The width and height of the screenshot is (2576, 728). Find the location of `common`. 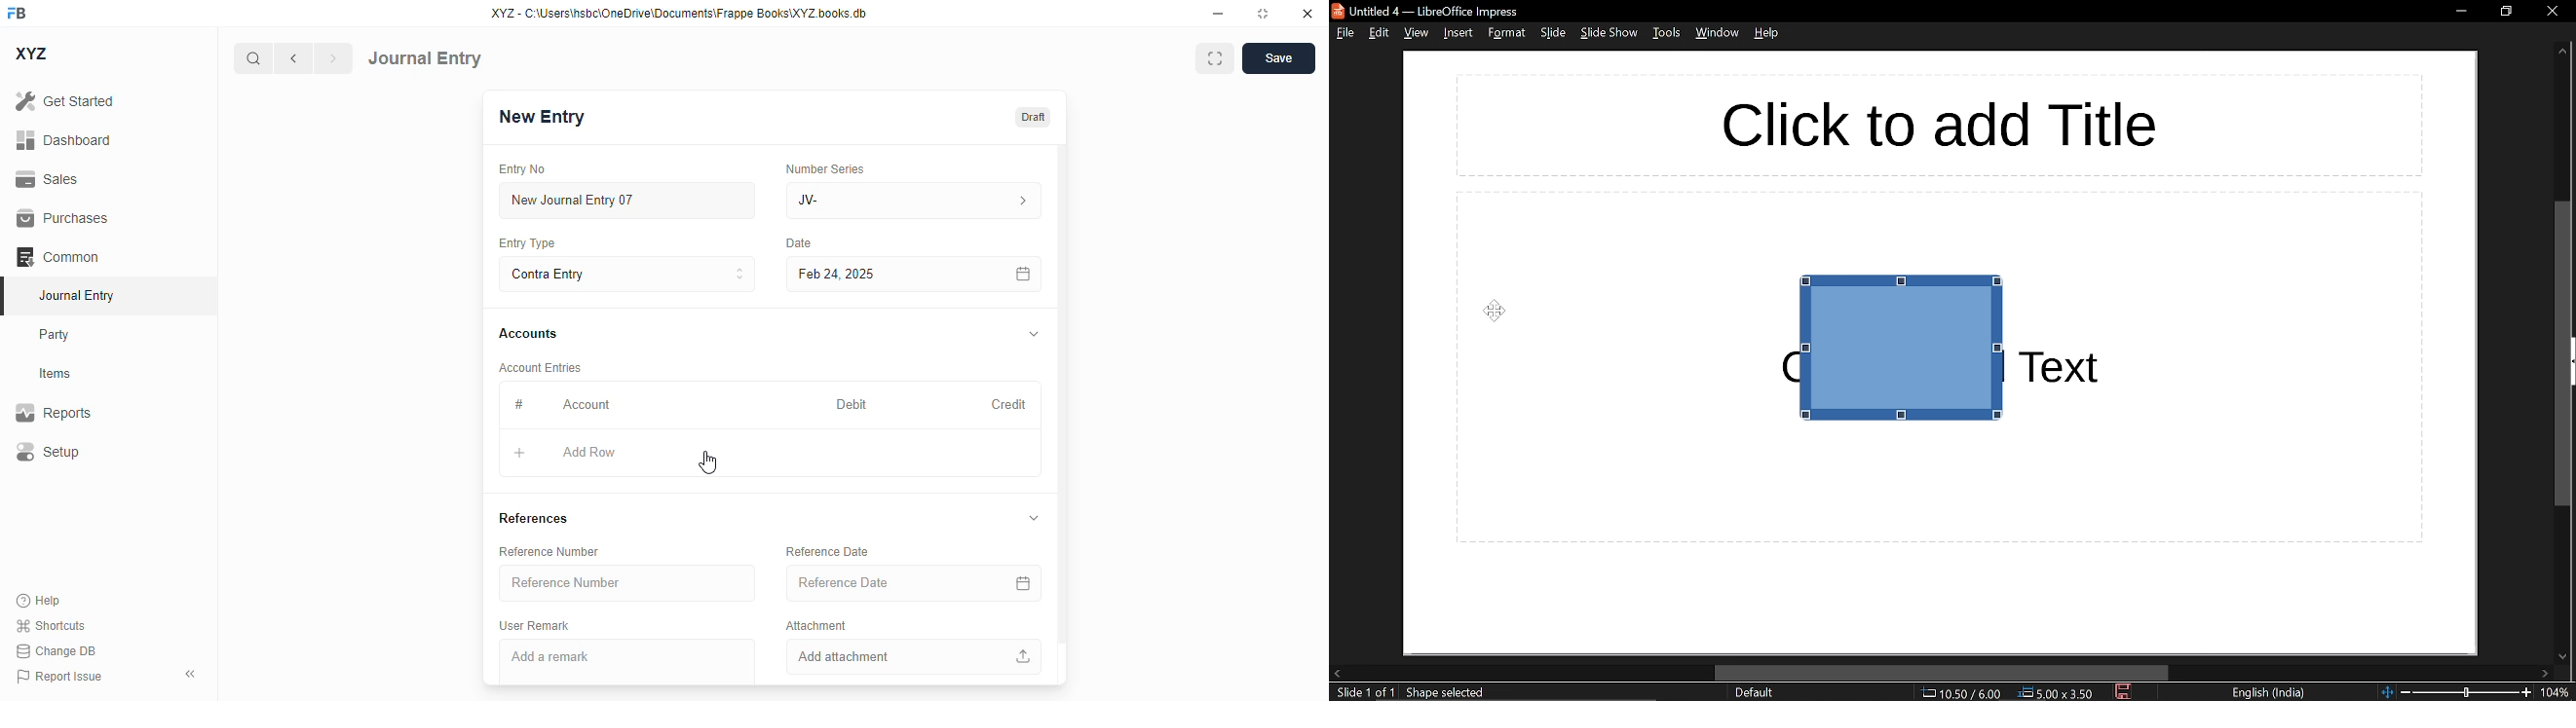

common is located at coordinates (57, 256).